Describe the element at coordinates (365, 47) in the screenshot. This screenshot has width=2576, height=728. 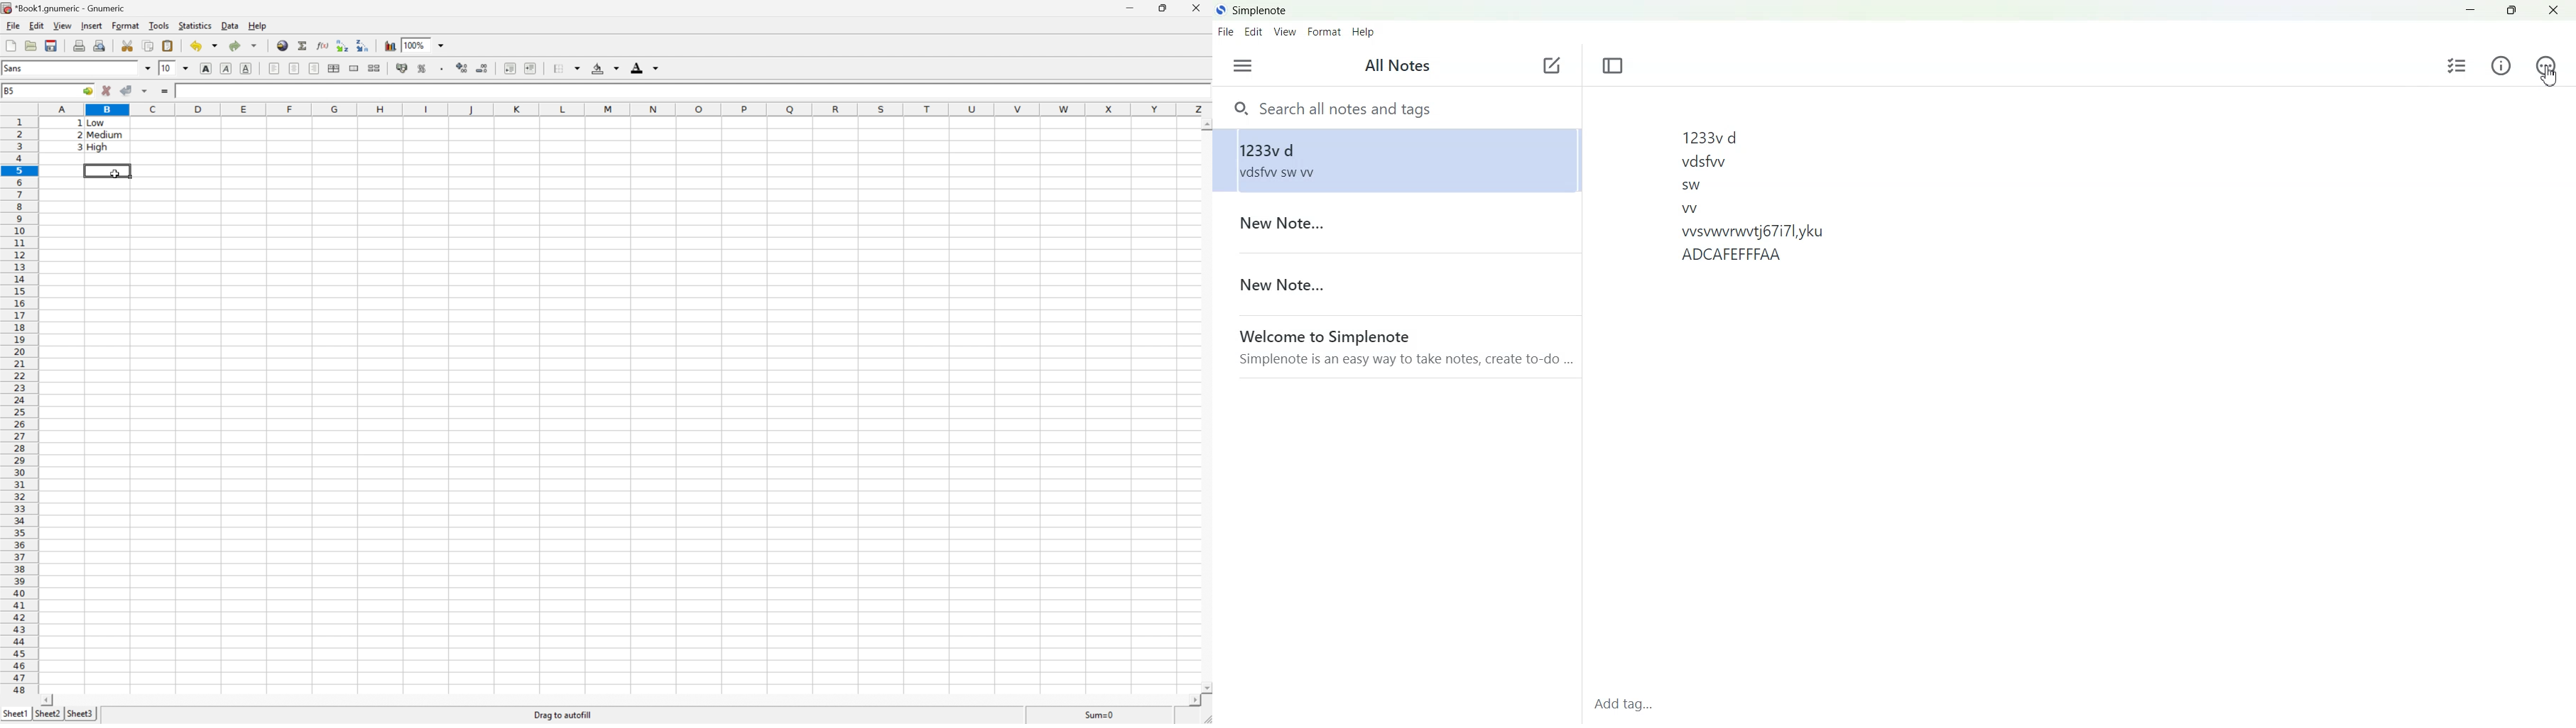
I see `Sort the selected region in descending order based on the first column selected` at that location.